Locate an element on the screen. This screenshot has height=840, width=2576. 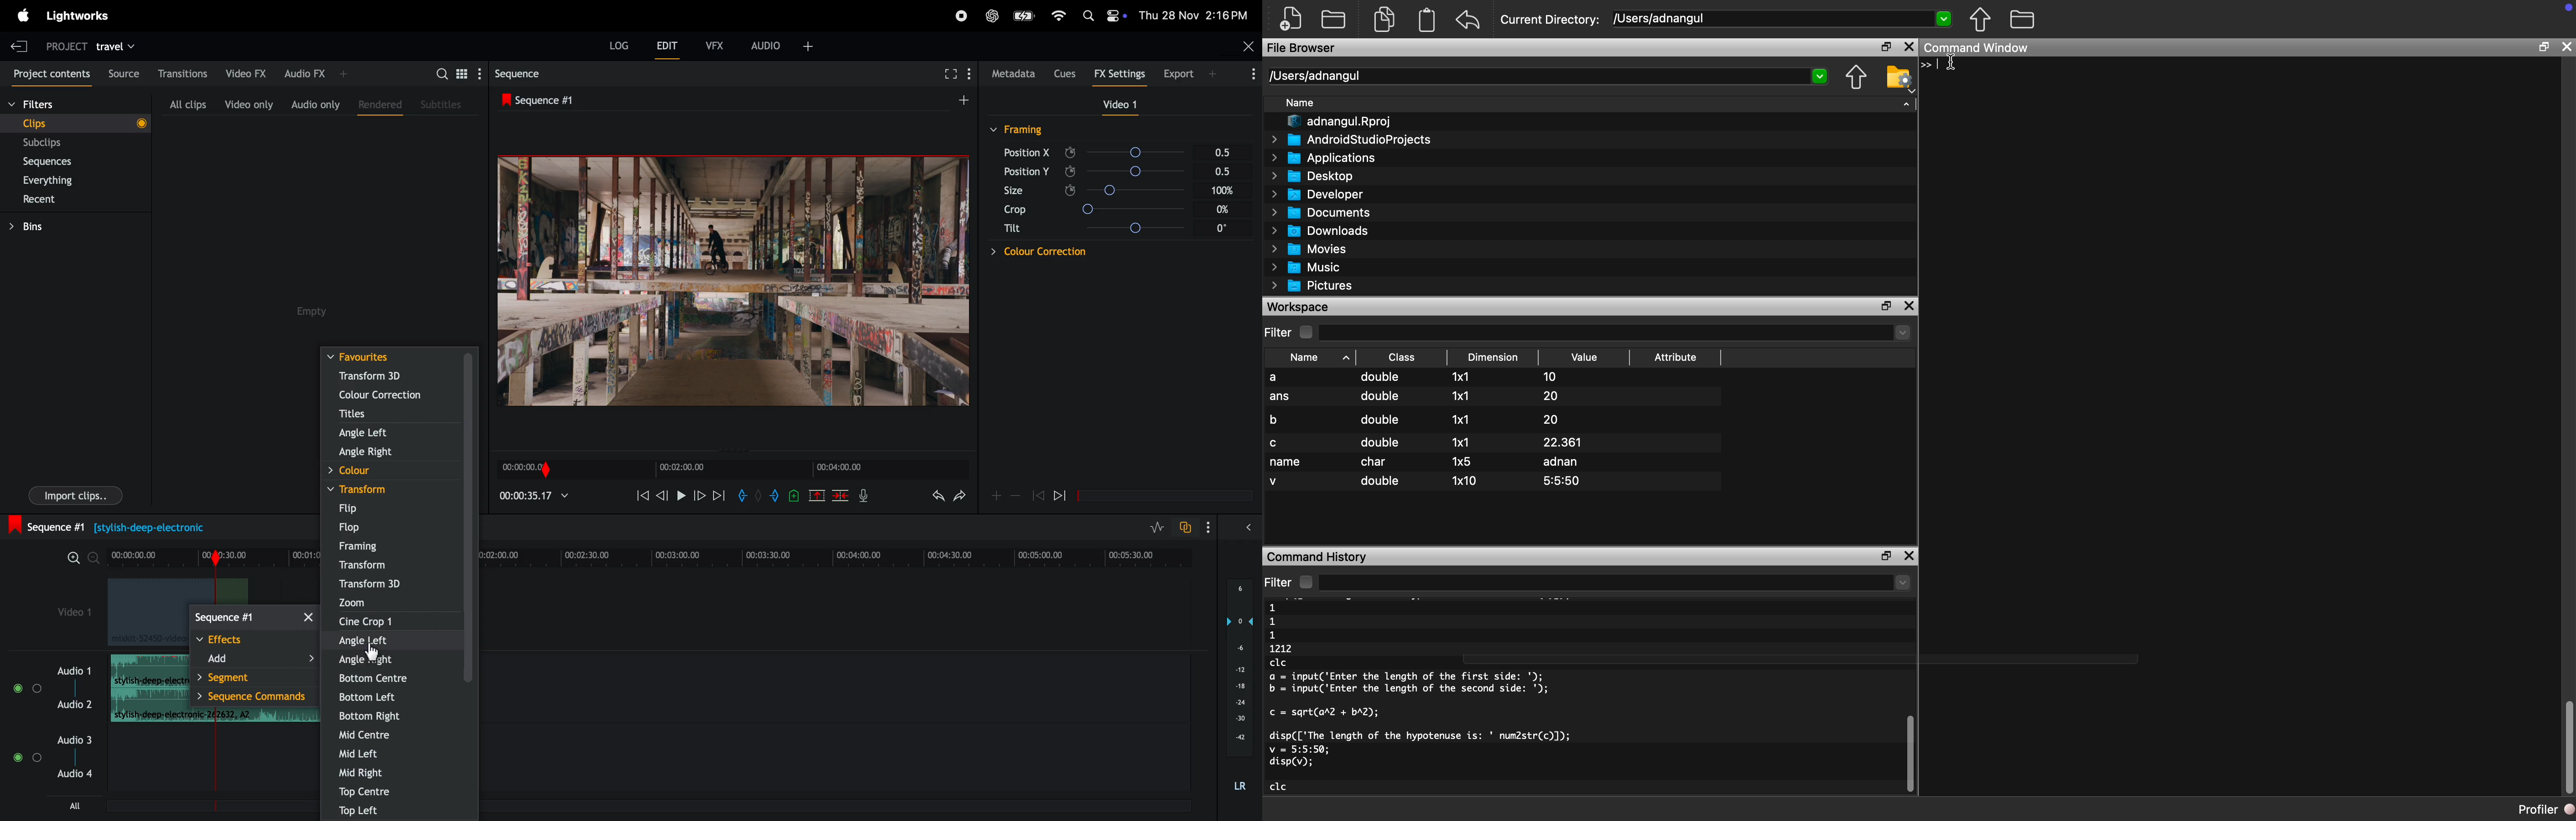
scroll bar is located at coordinates (2568, 746).